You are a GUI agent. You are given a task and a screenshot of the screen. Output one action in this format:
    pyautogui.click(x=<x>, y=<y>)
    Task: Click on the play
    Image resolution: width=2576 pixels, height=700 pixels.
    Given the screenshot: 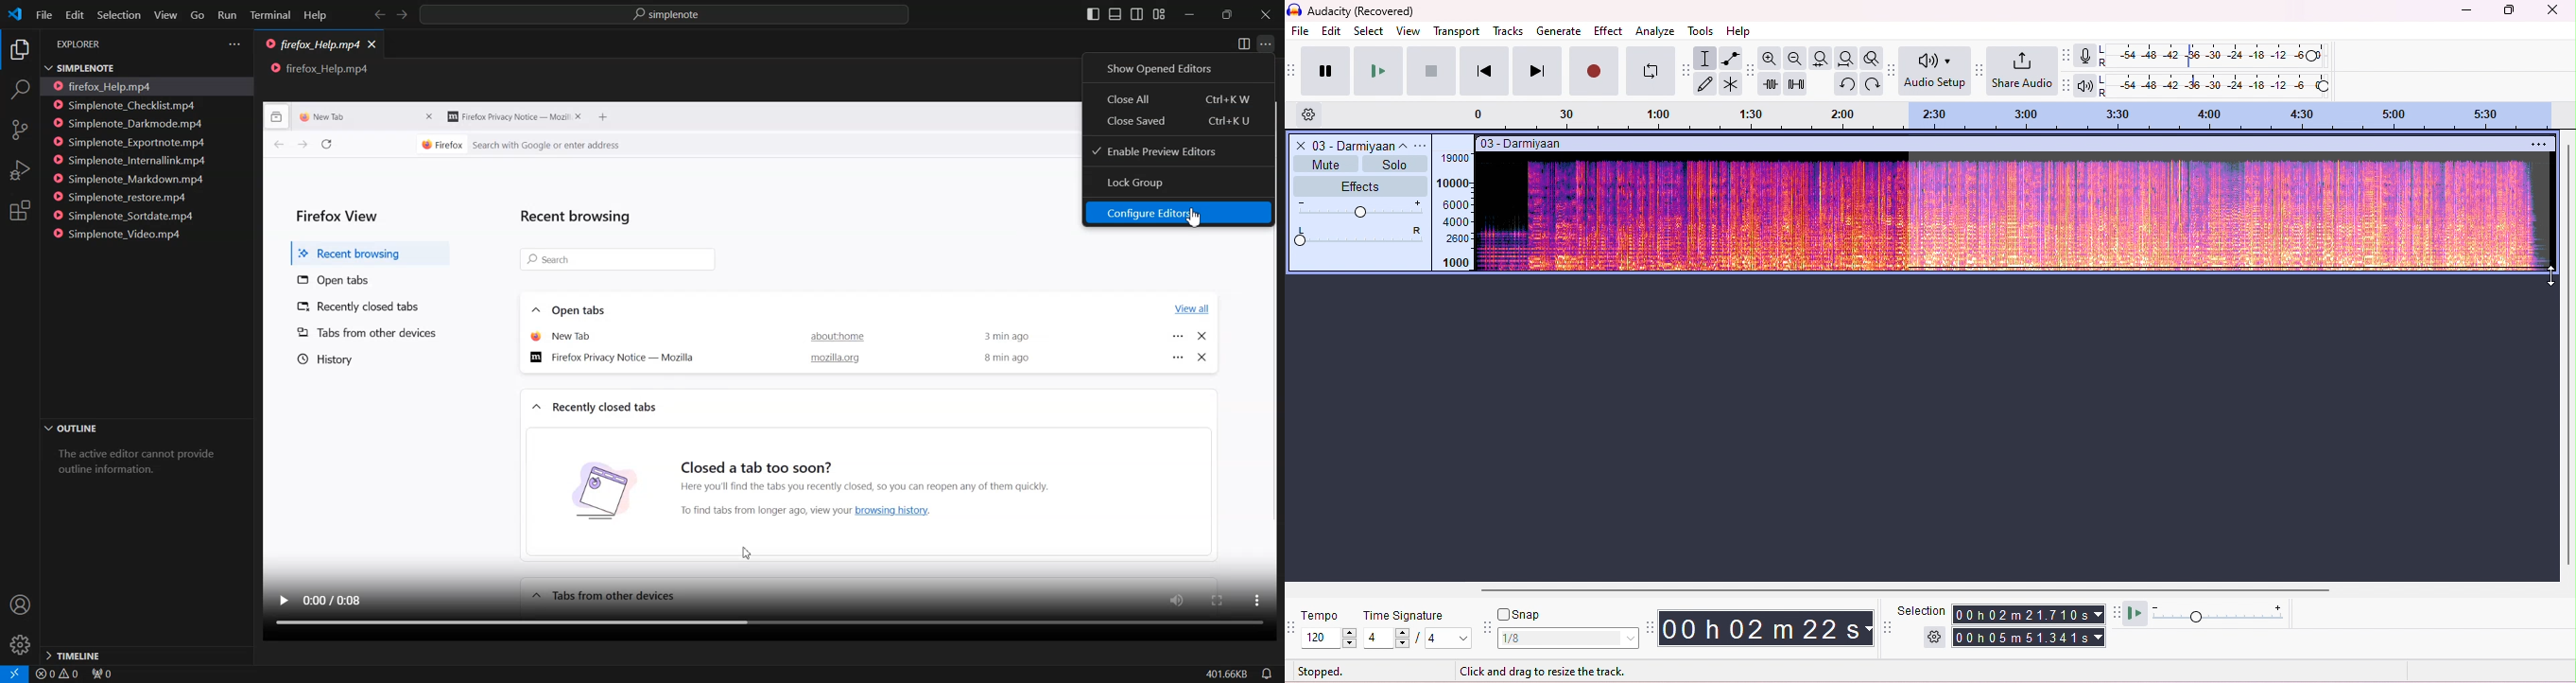 What is the action you would take?
    pyautogui.click(x=1376, y=71)
    